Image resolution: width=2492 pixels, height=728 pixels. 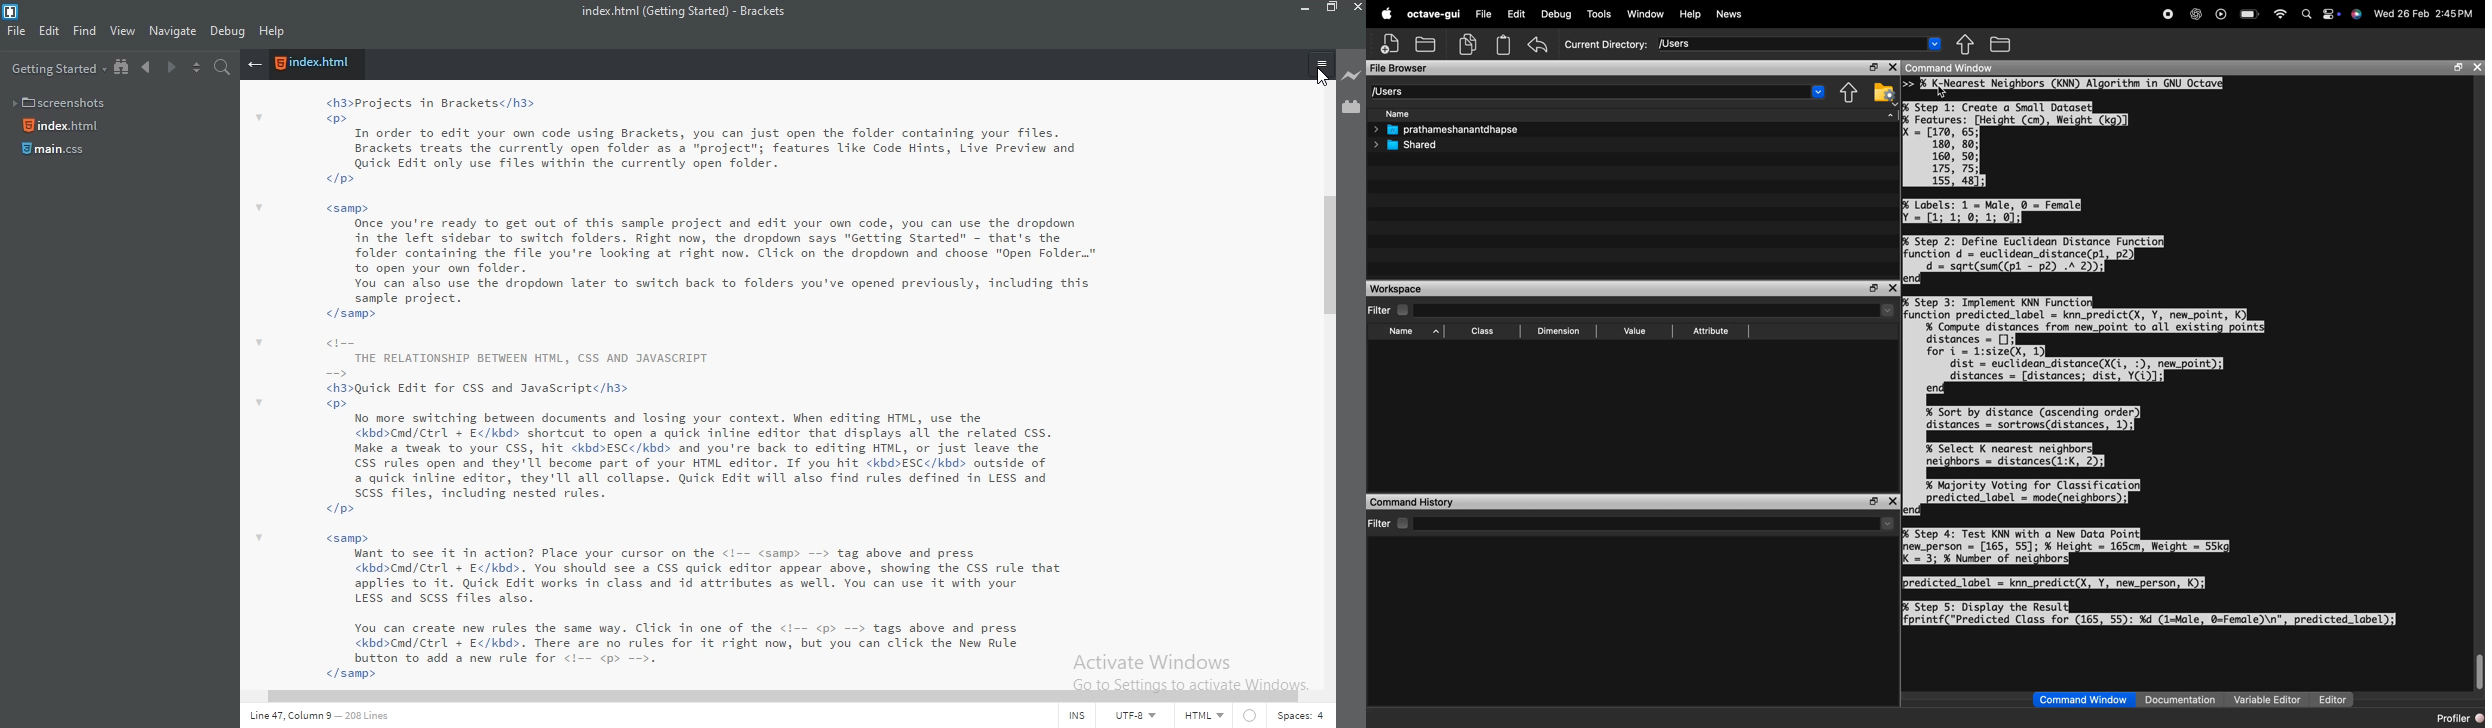 What do you see at coordinates (1561, 331) in the screenshot?
I see `Dimension` at bounding box center [1561, 331].